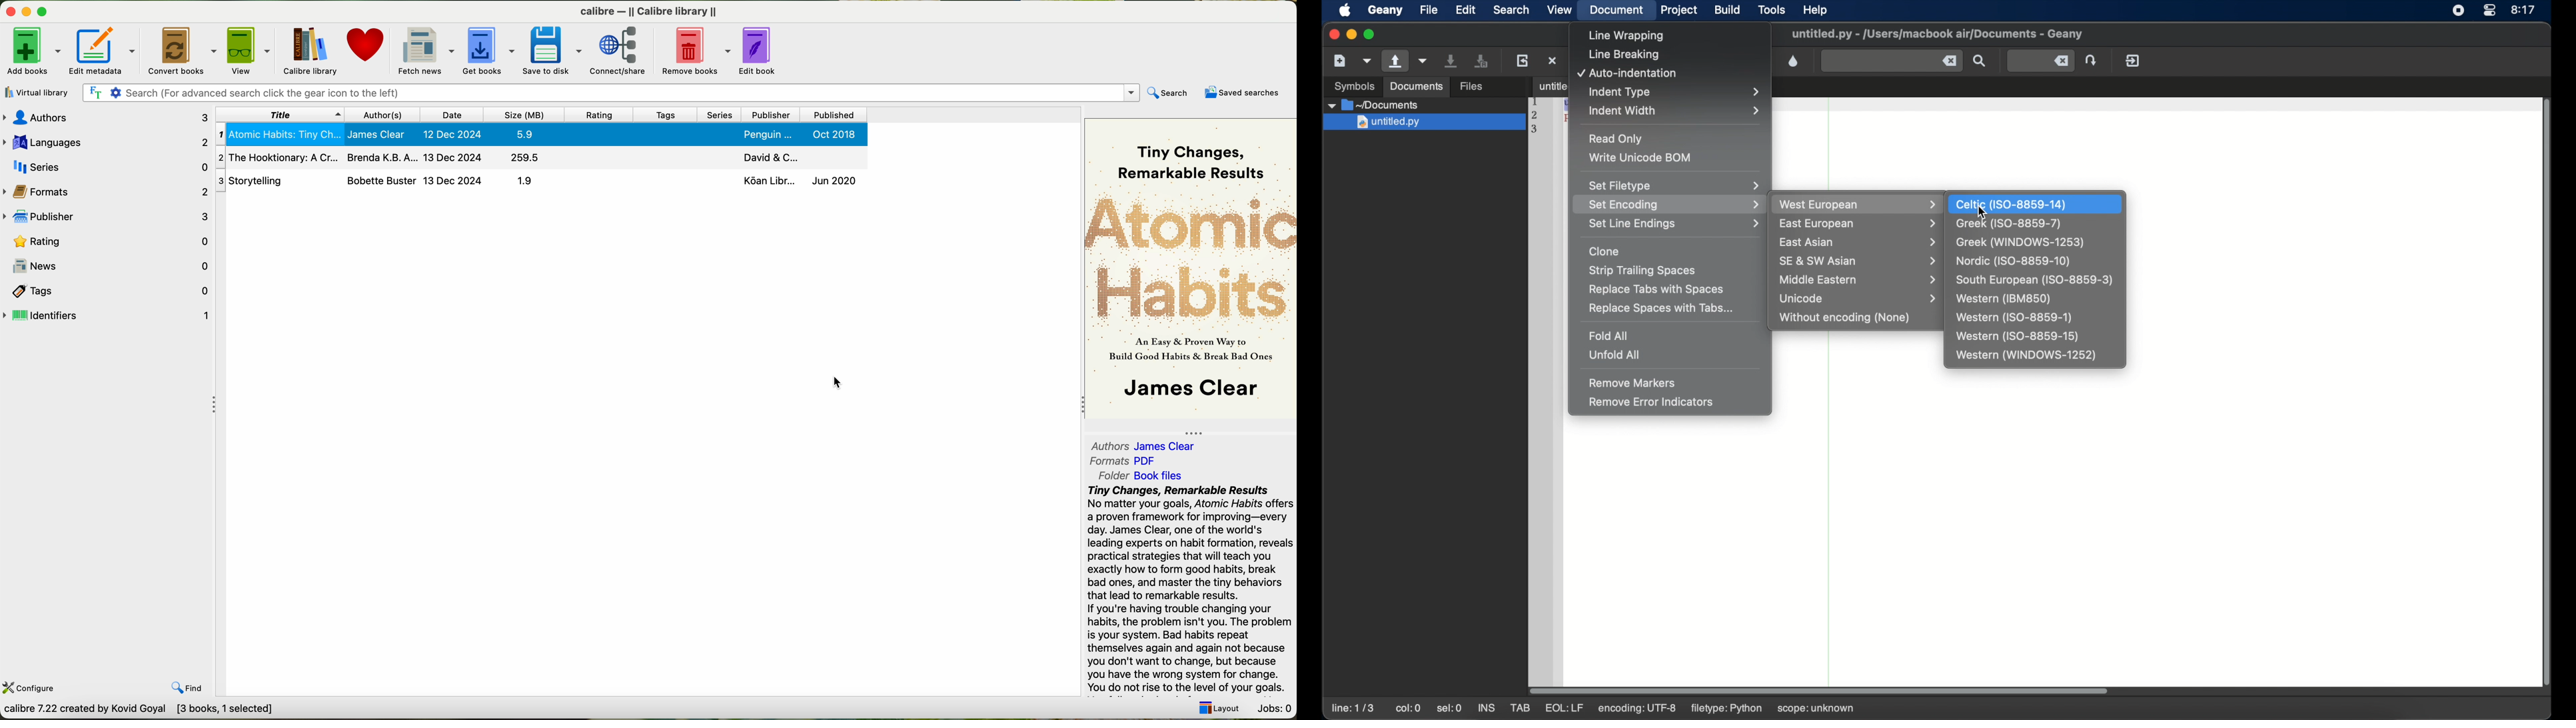 The height and width of the screenshot is (728, 2576). Describe the element at coordinates (1547, 85) in the screenshot. I see `tab` at that location.